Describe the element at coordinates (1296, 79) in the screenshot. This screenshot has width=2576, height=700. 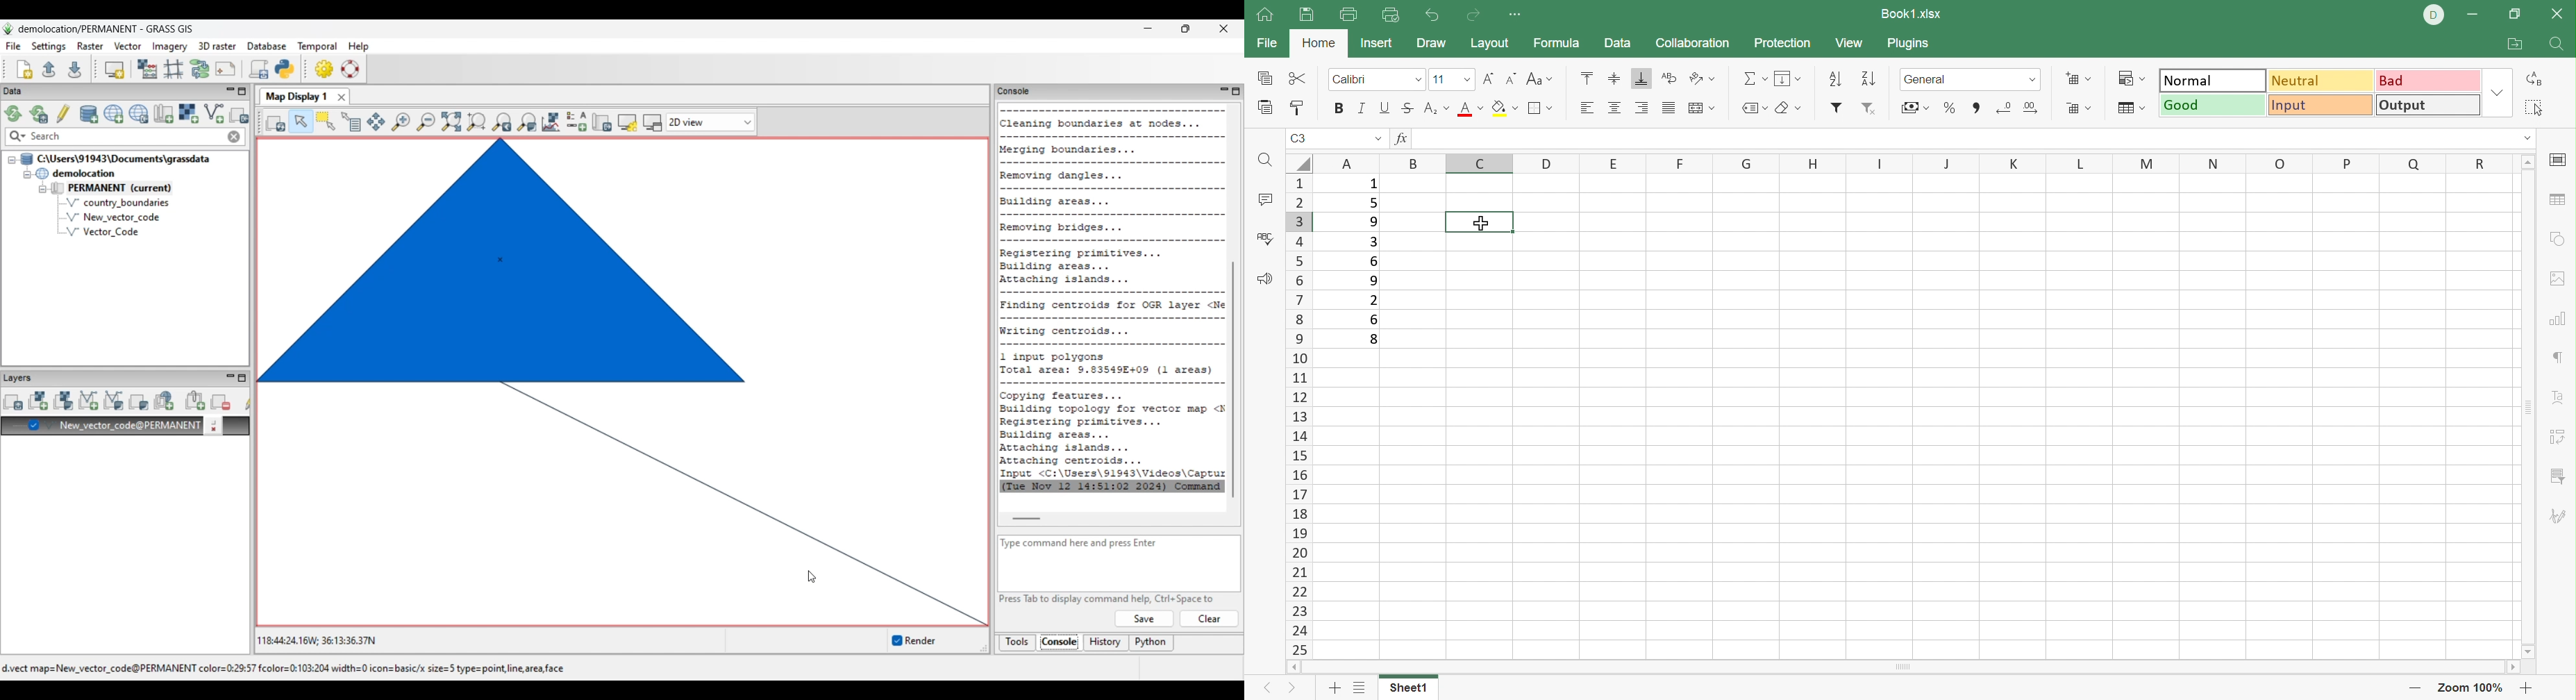
I see `Cut` at that location.